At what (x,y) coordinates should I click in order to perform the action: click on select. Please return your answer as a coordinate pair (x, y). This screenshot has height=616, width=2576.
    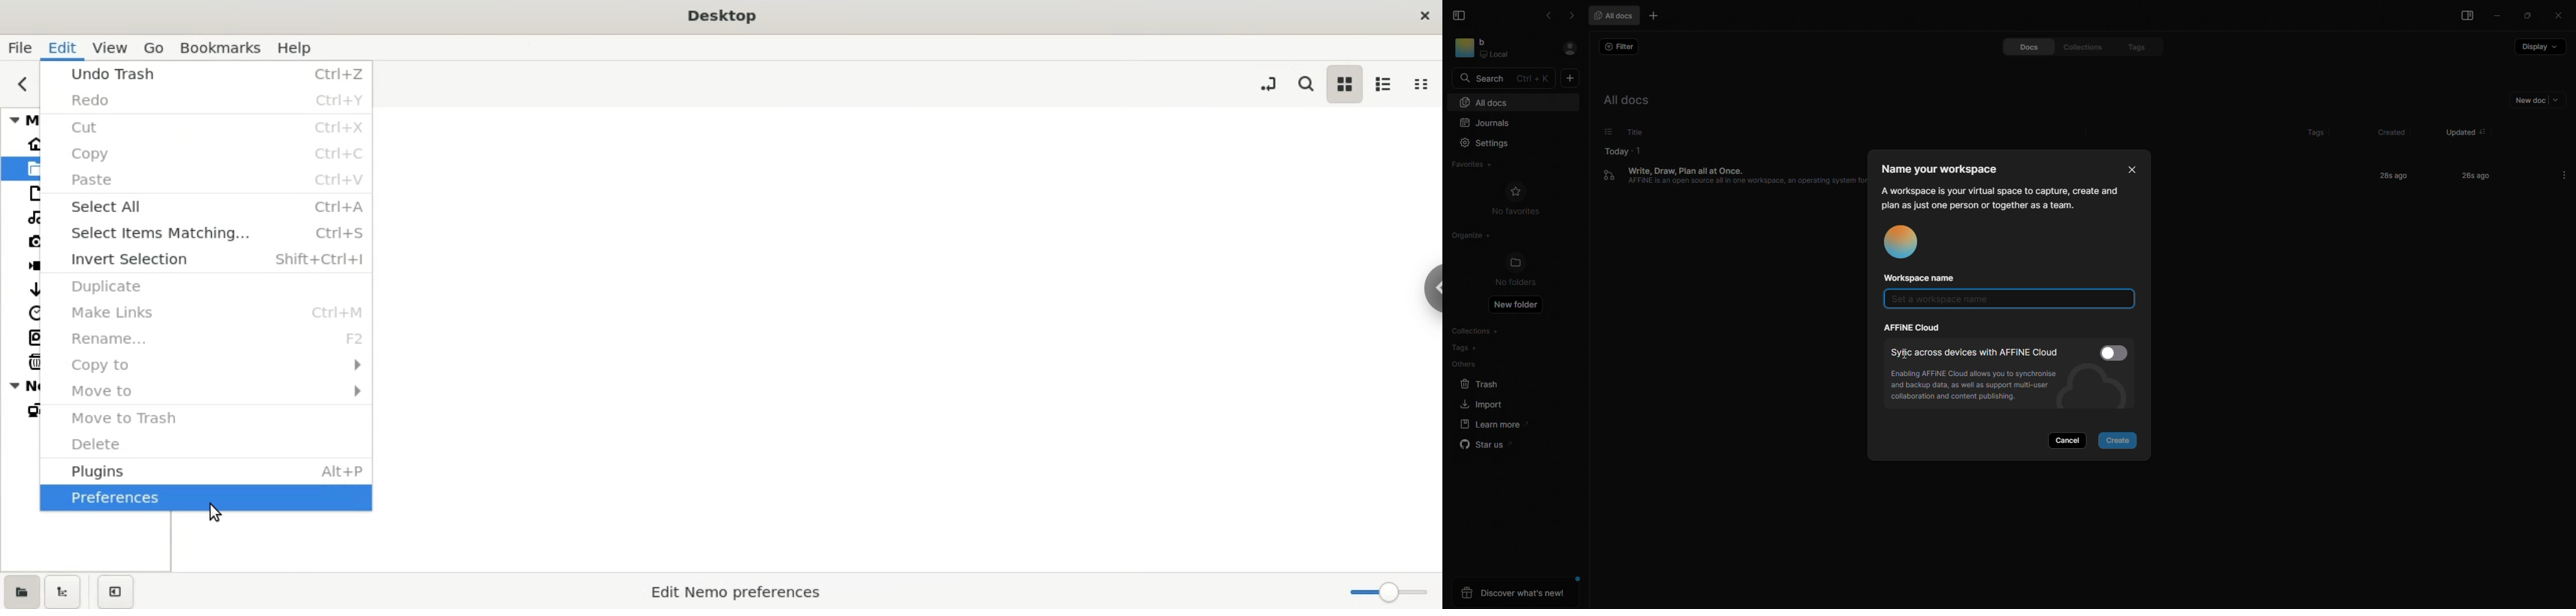
    Looking at the image, I should click on (1601, 132).